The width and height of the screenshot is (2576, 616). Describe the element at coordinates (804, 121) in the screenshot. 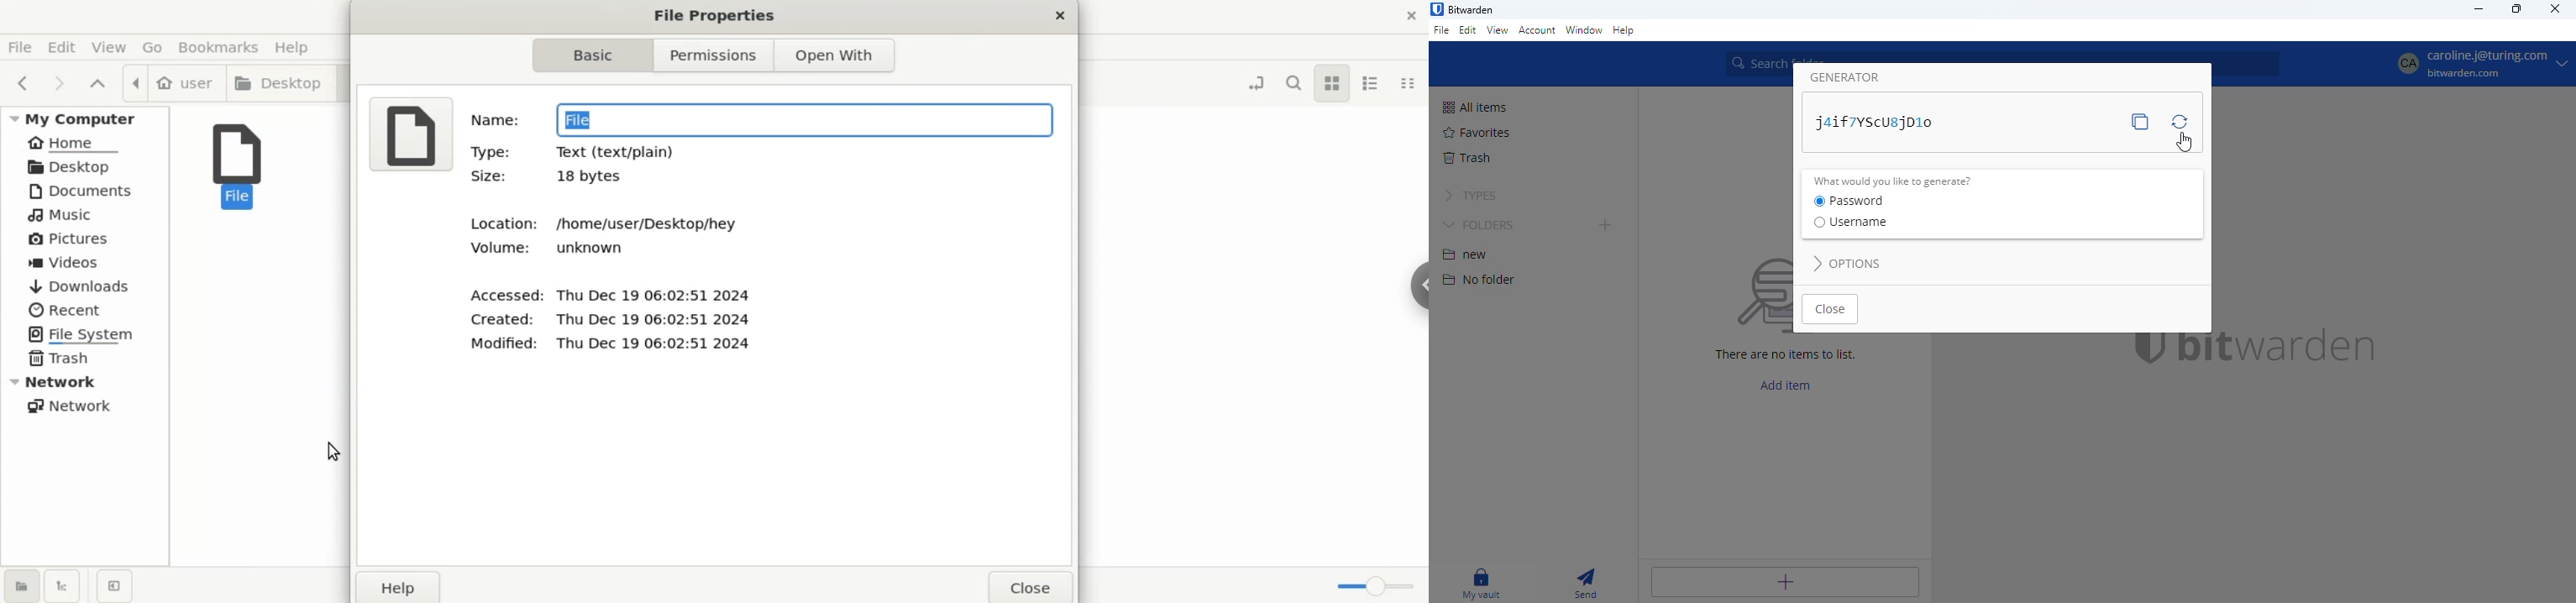

I see `name textbox` at that location.